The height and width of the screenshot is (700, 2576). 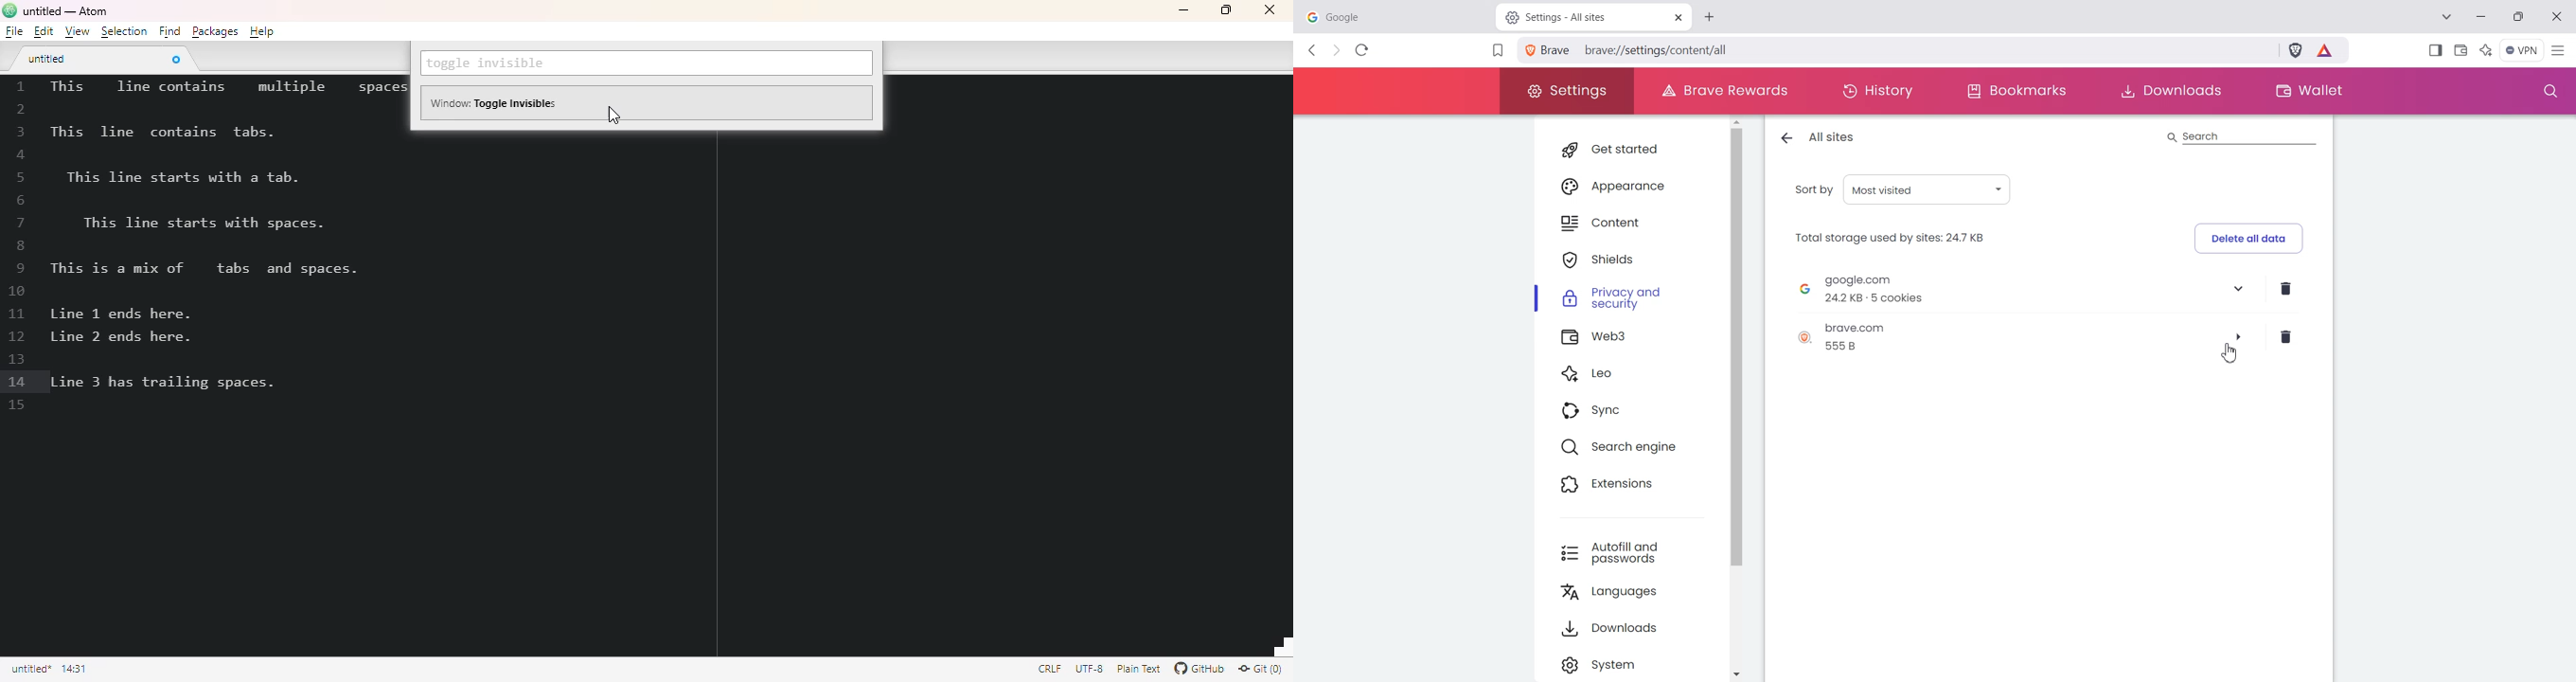 I want to click on find, so click(x=169, y=31).